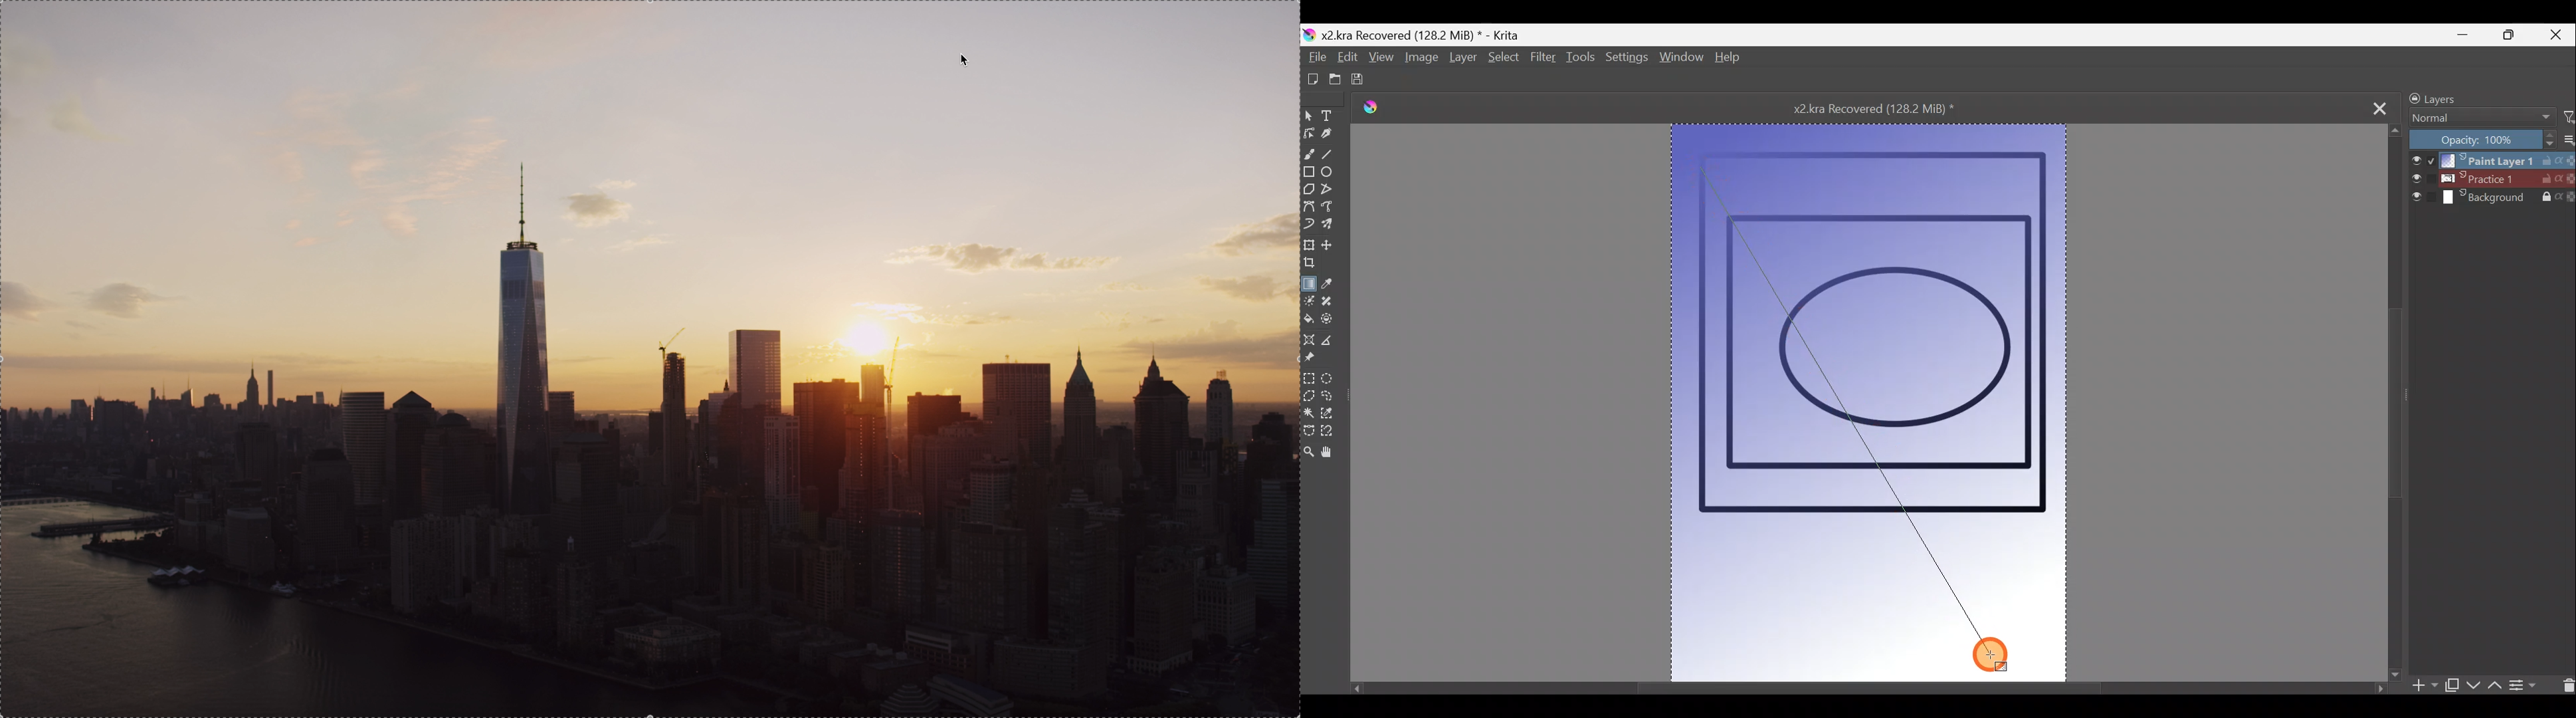  I want to click on Rectangular selection tool, so click(1308, 380).